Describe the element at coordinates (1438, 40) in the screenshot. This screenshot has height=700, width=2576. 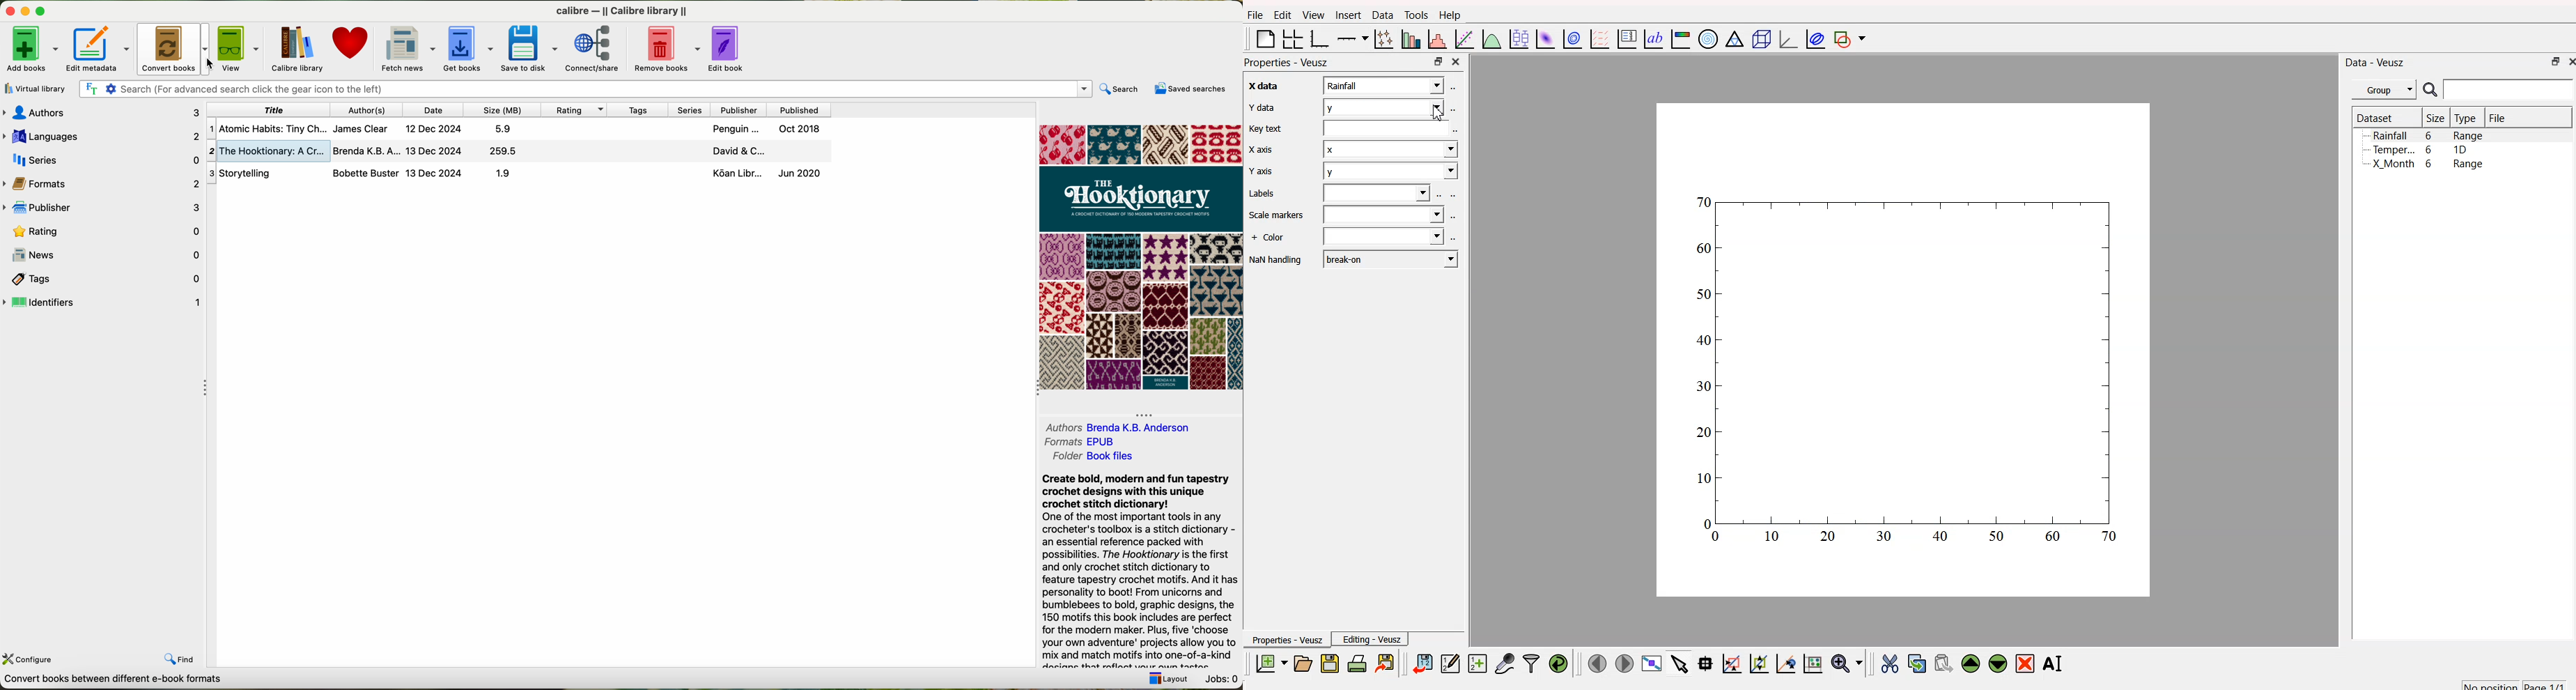
I see `histogram of dataset` at that location.